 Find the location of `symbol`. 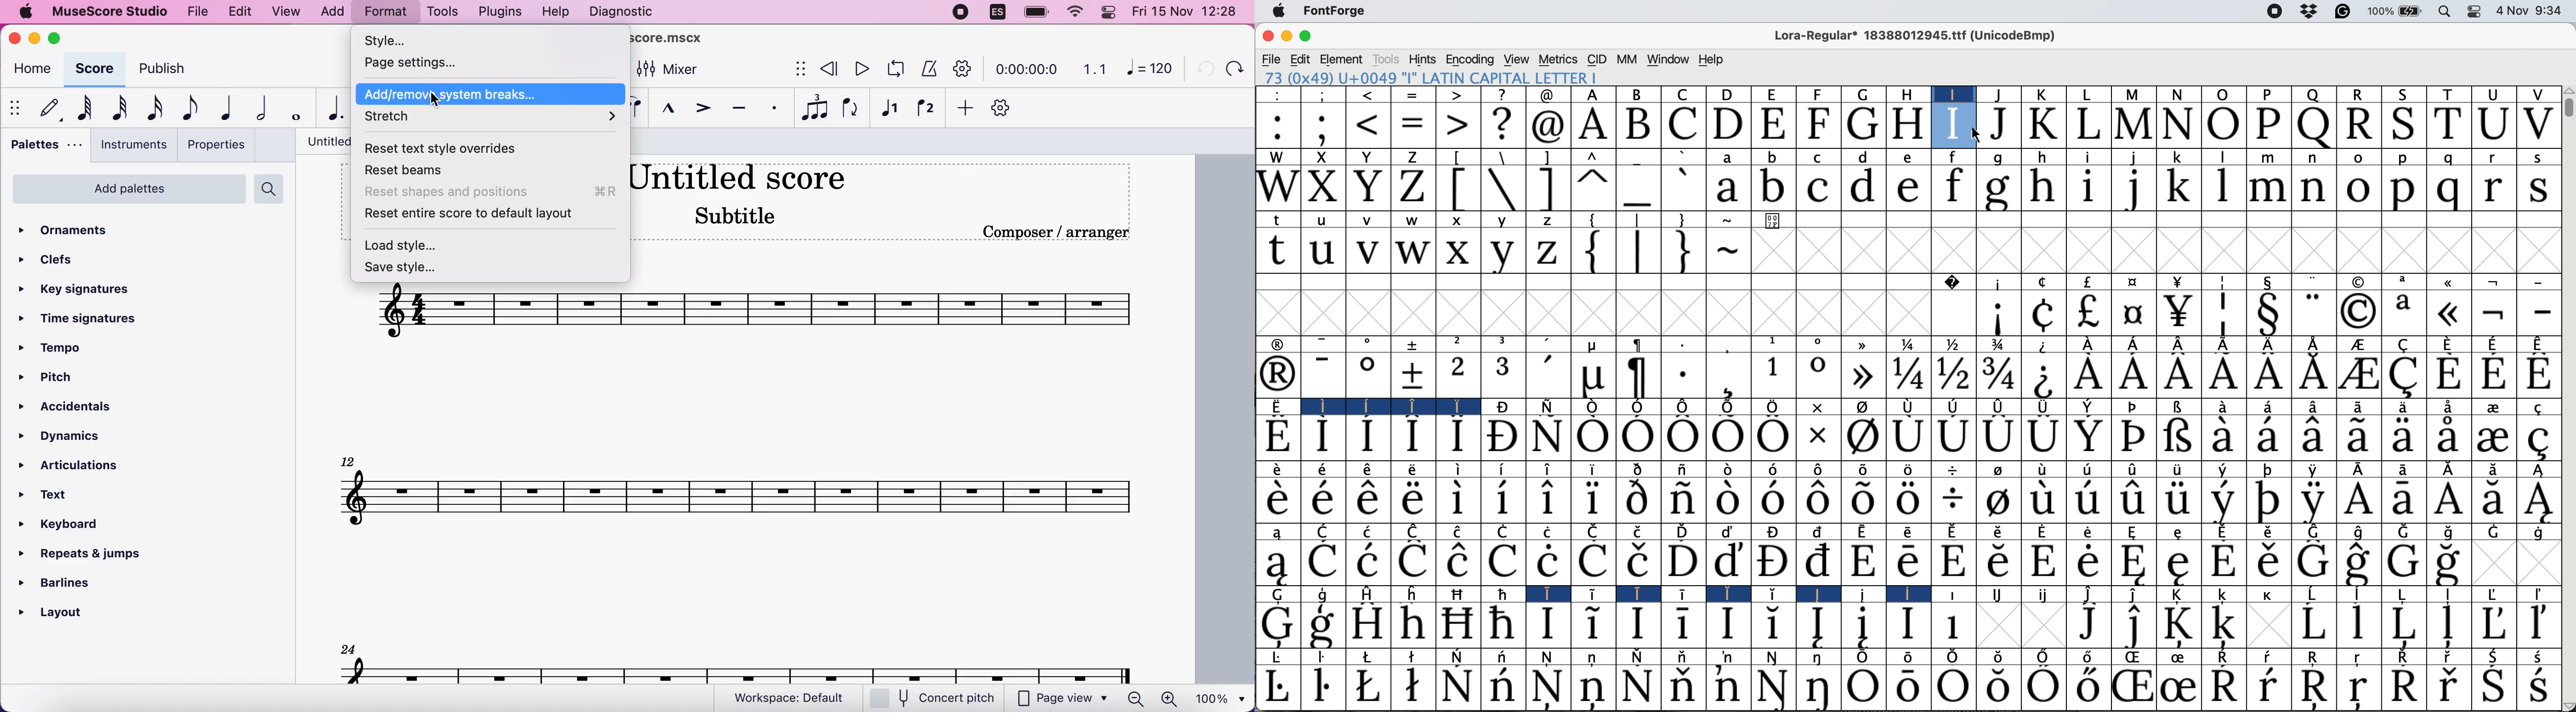

symbol is located at coordinates (2132, 407).